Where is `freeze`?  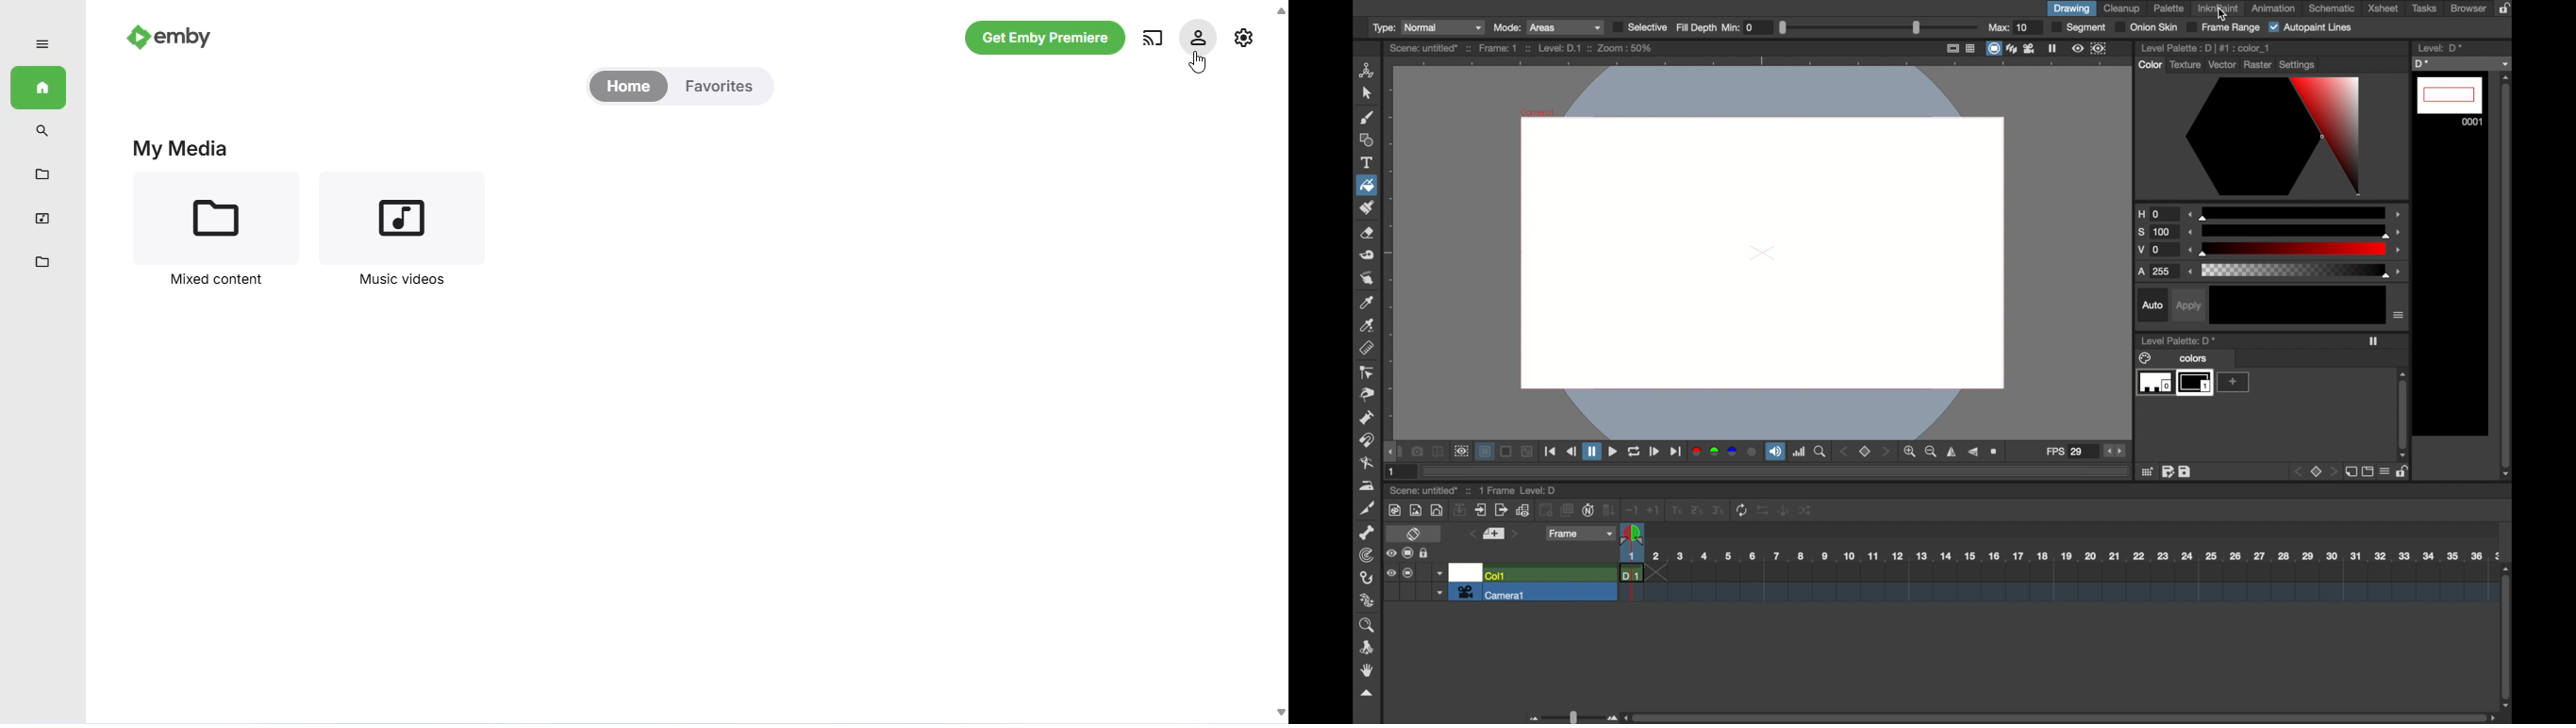
freeze is located at coordinates (2374, 341).